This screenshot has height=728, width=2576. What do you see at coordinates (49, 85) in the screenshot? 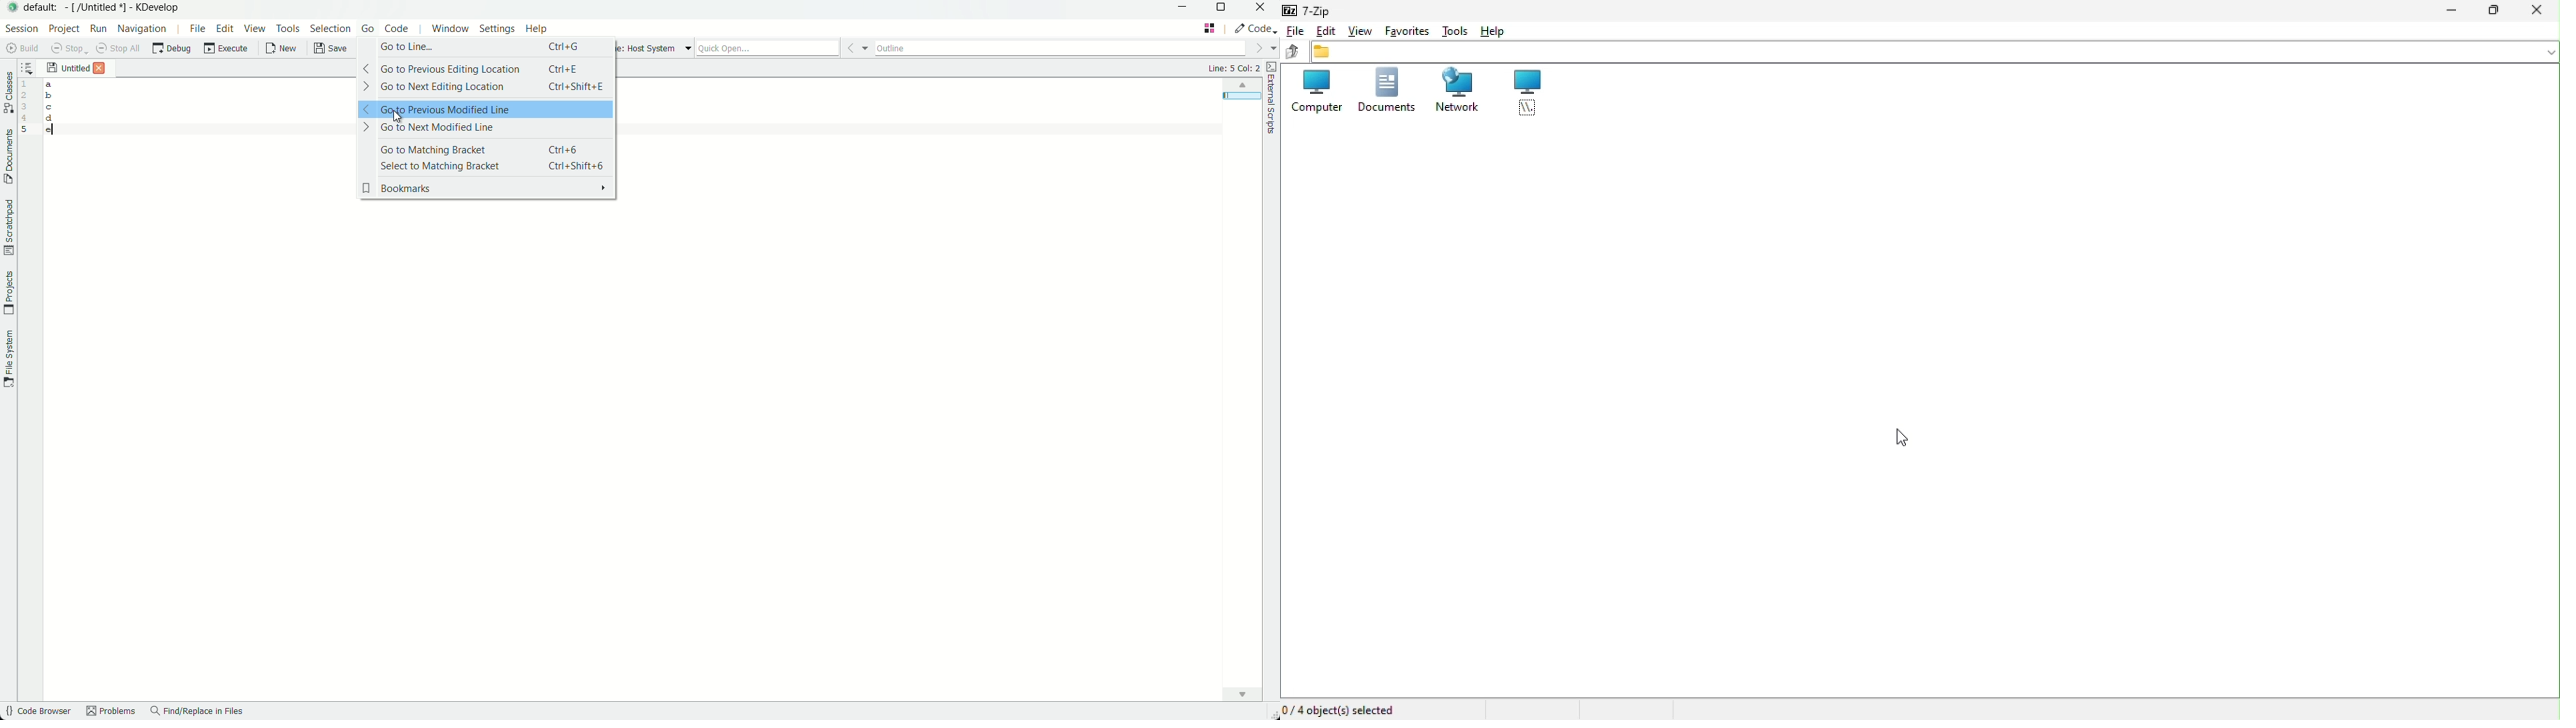
I see `a` at bounding box center [49, 85].